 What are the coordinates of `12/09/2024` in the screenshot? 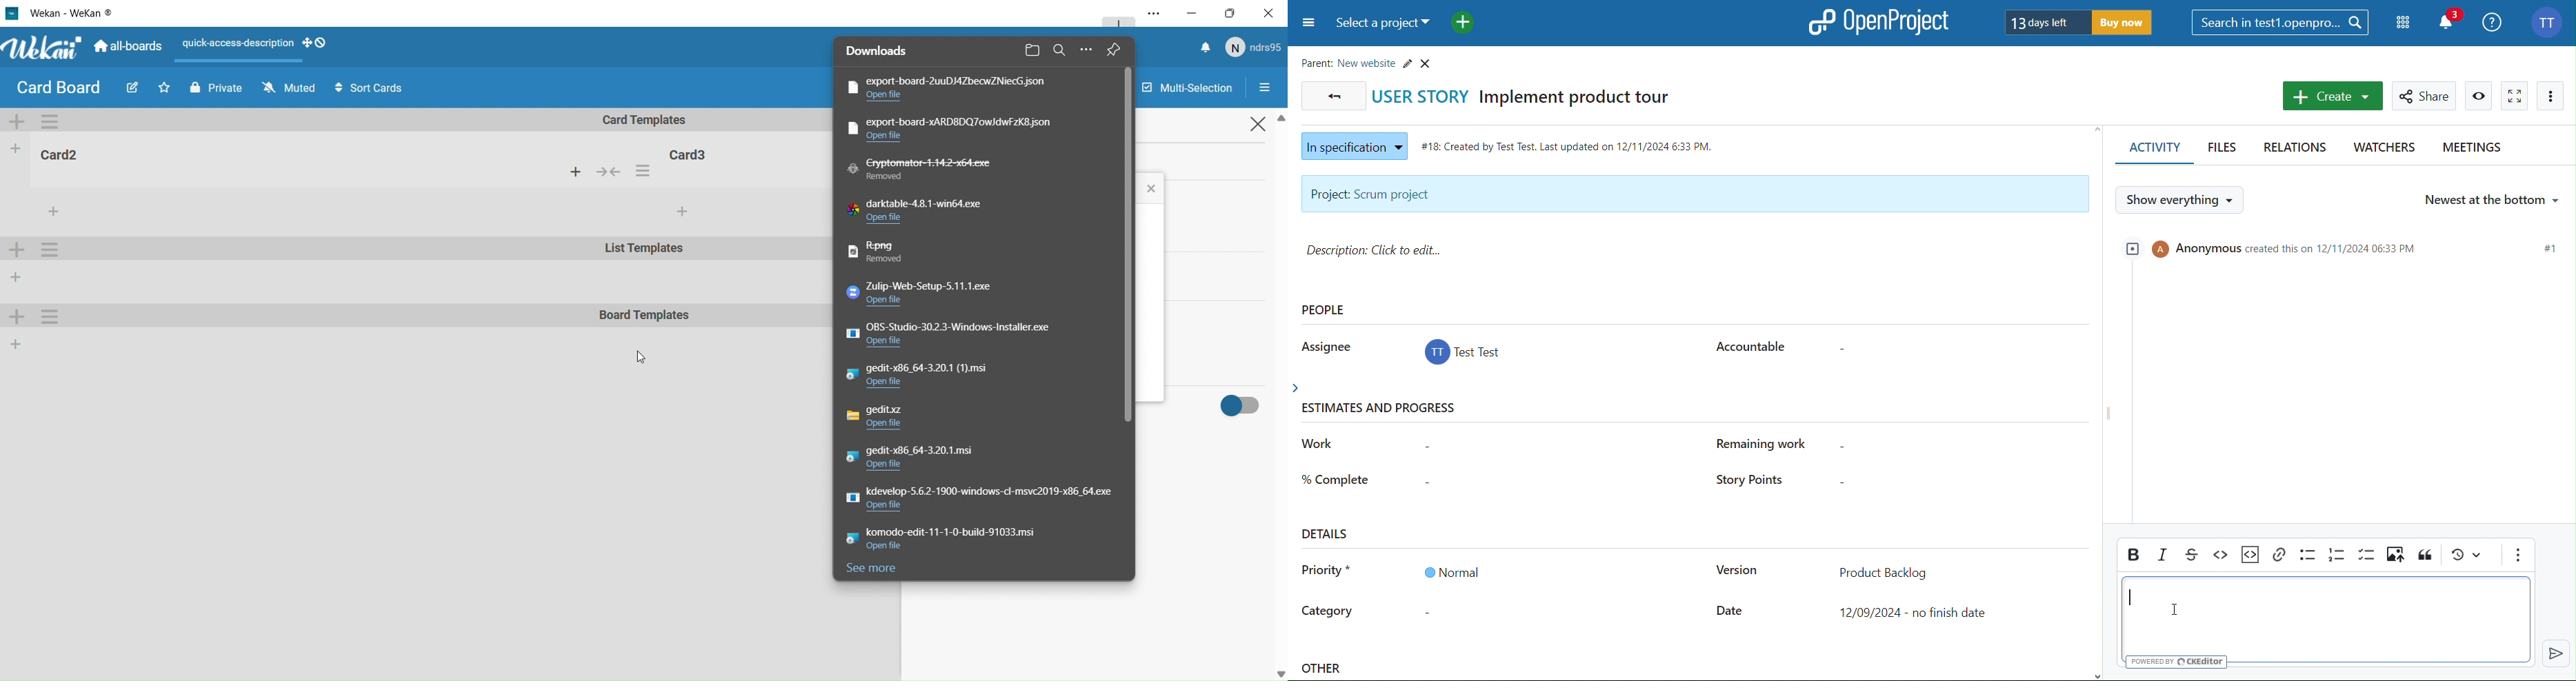 It's located at (1917, 613).